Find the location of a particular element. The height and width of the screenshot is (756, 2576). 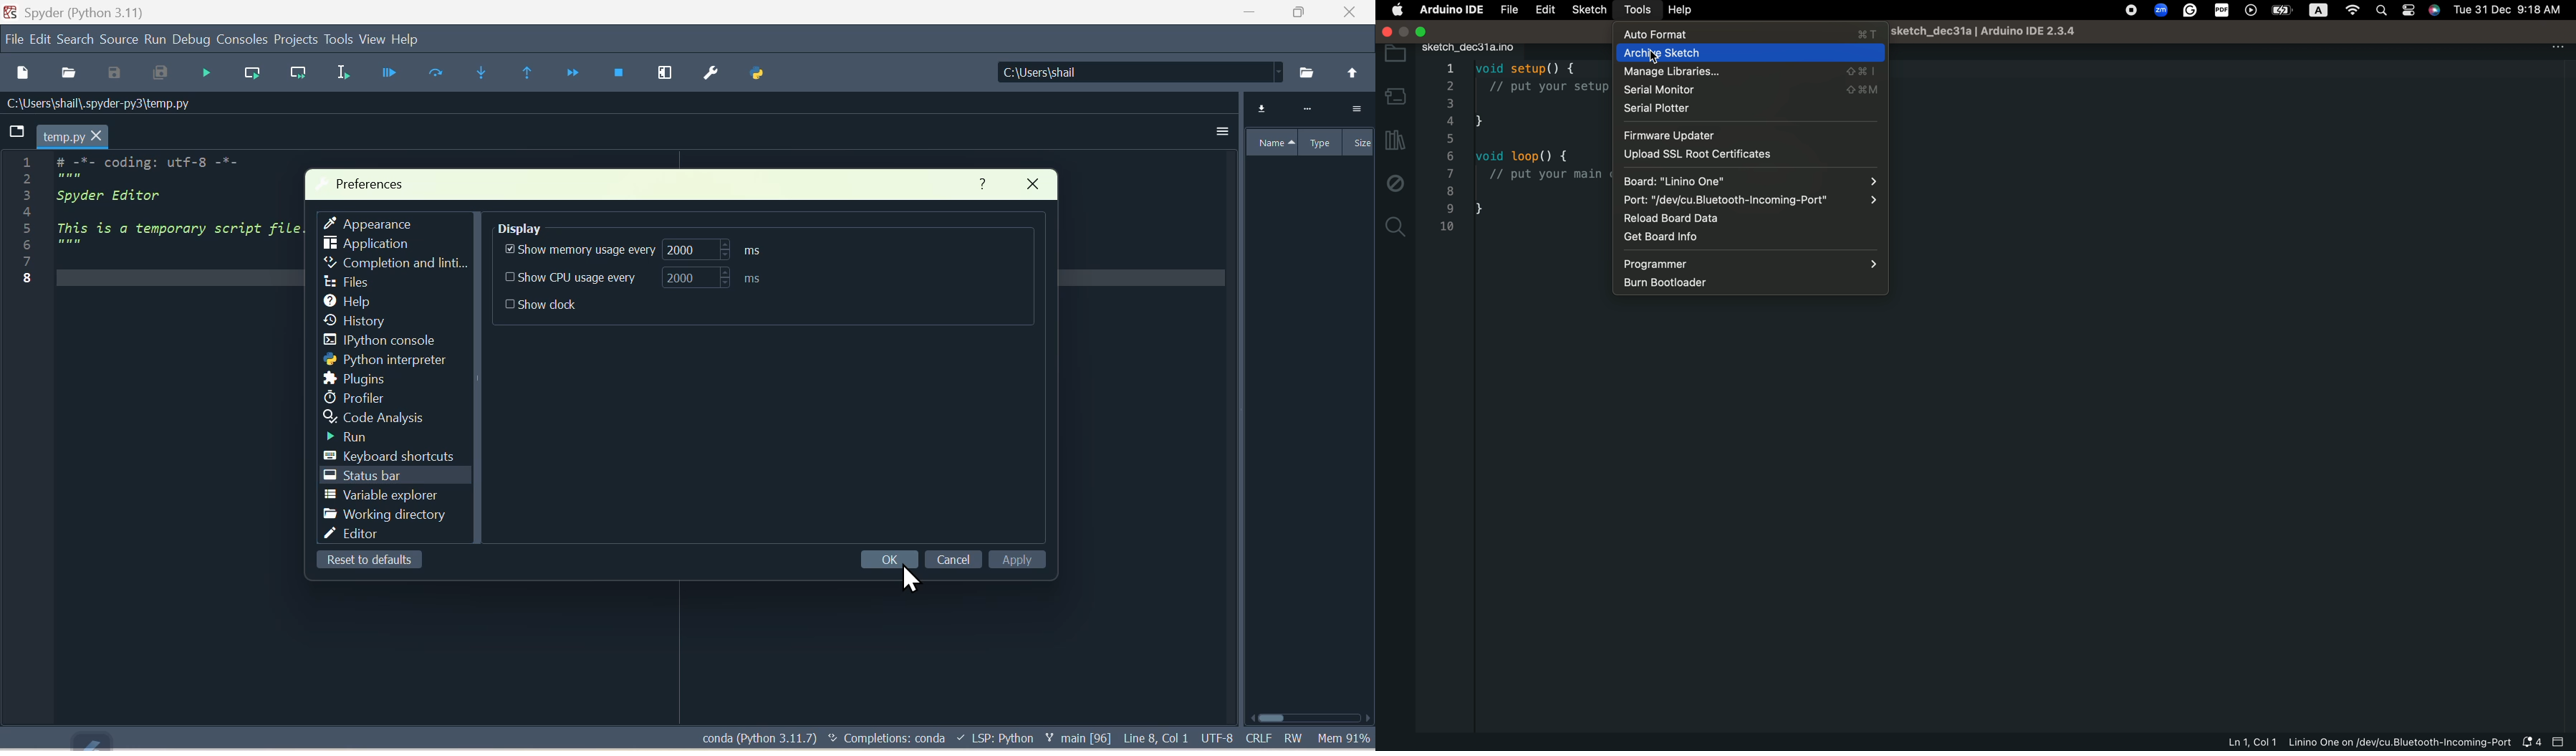

Run cell is located at coordinates (436, 77).